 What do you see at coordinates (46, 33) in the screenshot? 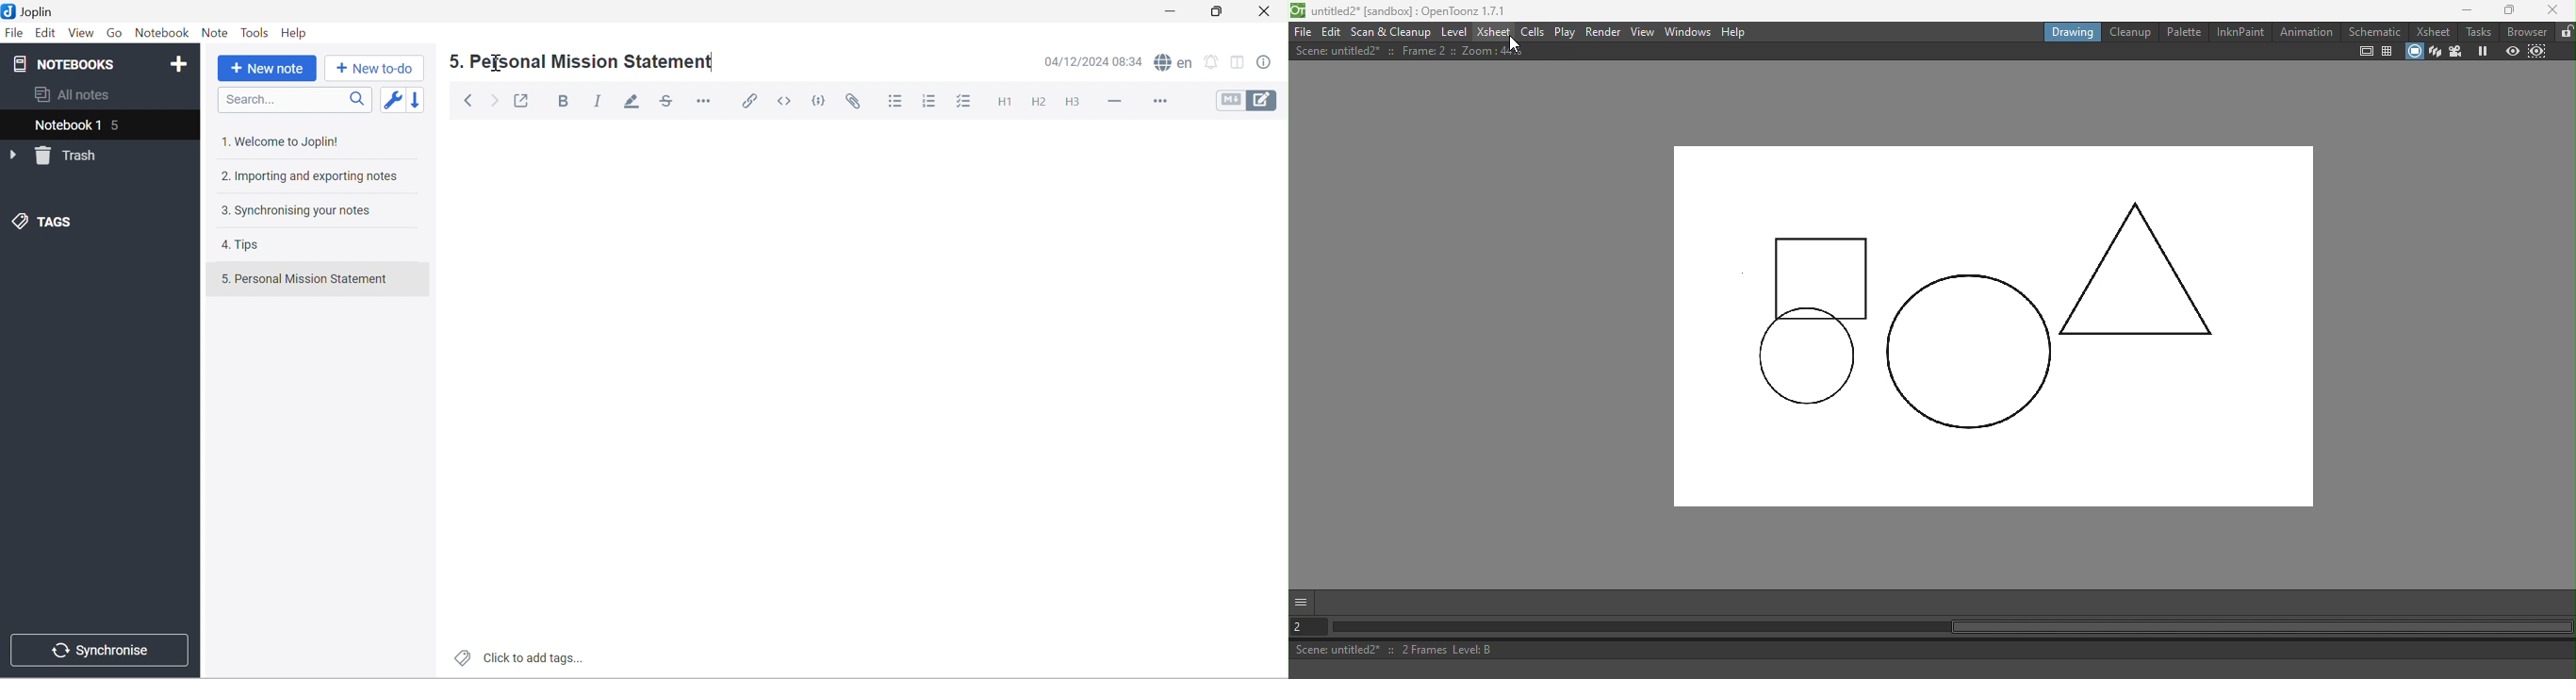
I see `Edit` at bounding box center [46, 33].